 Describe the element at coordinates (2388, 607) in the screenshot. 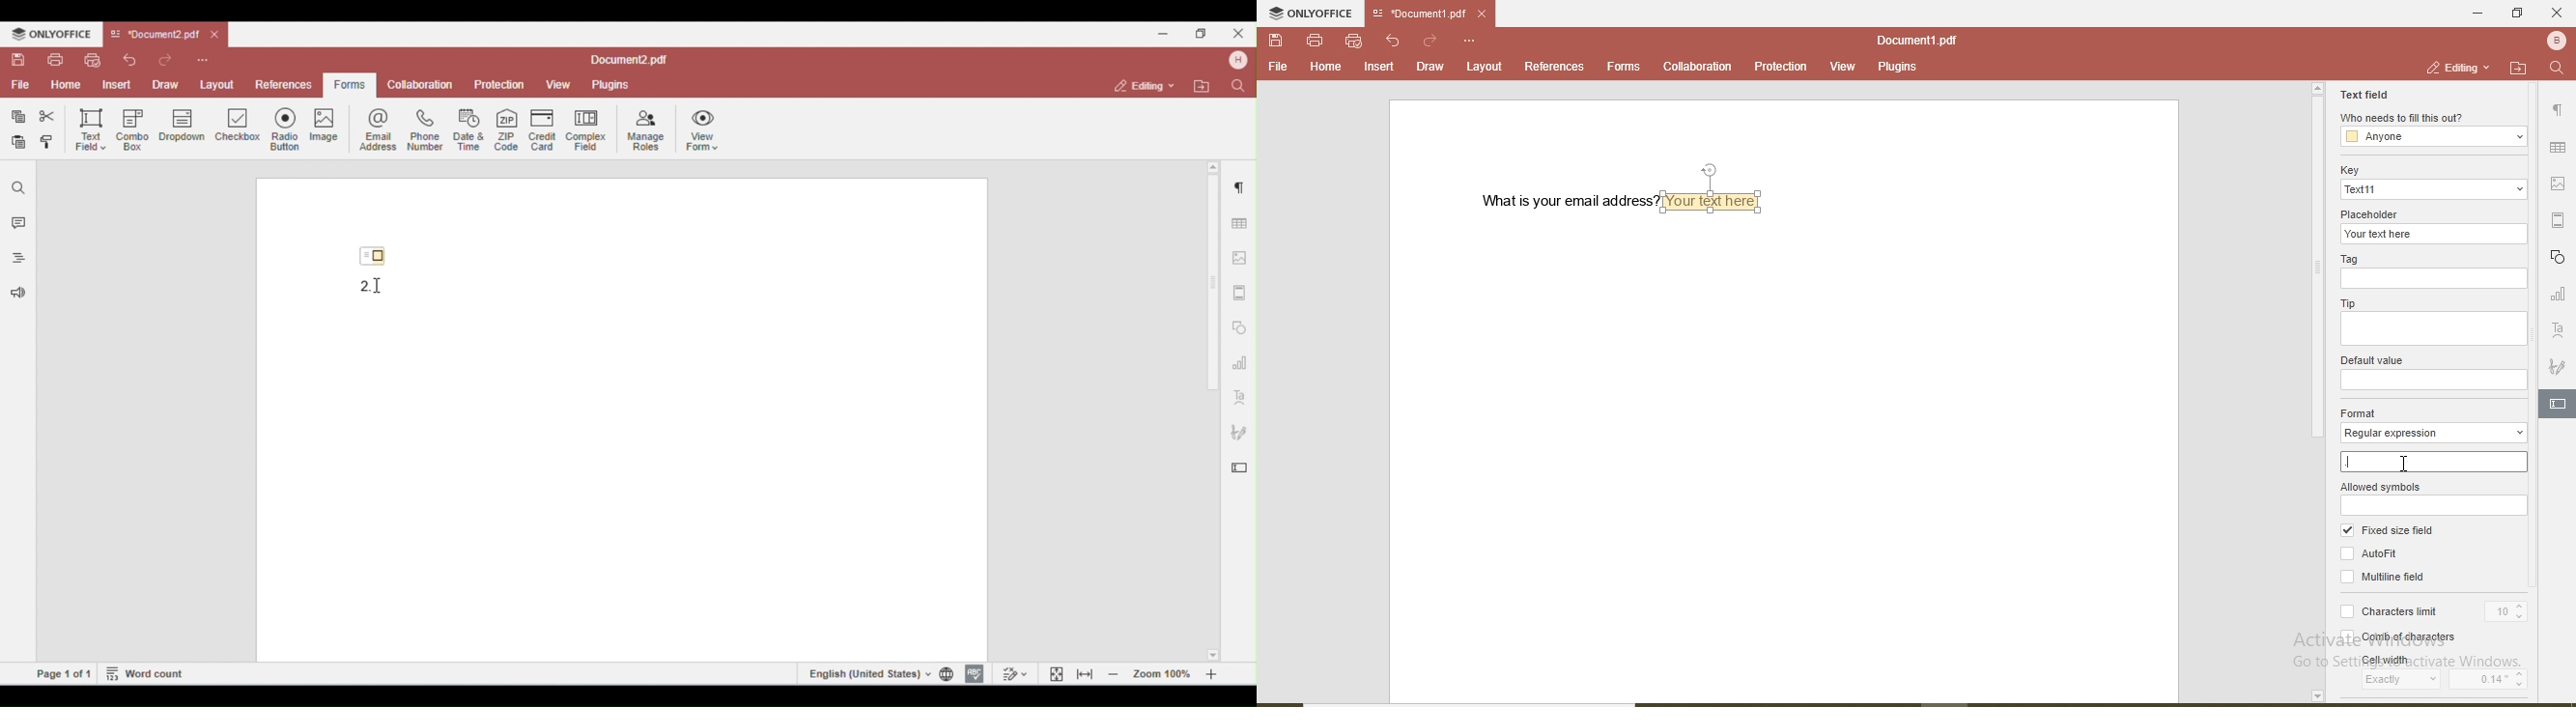

I see `characters limit` at that location.